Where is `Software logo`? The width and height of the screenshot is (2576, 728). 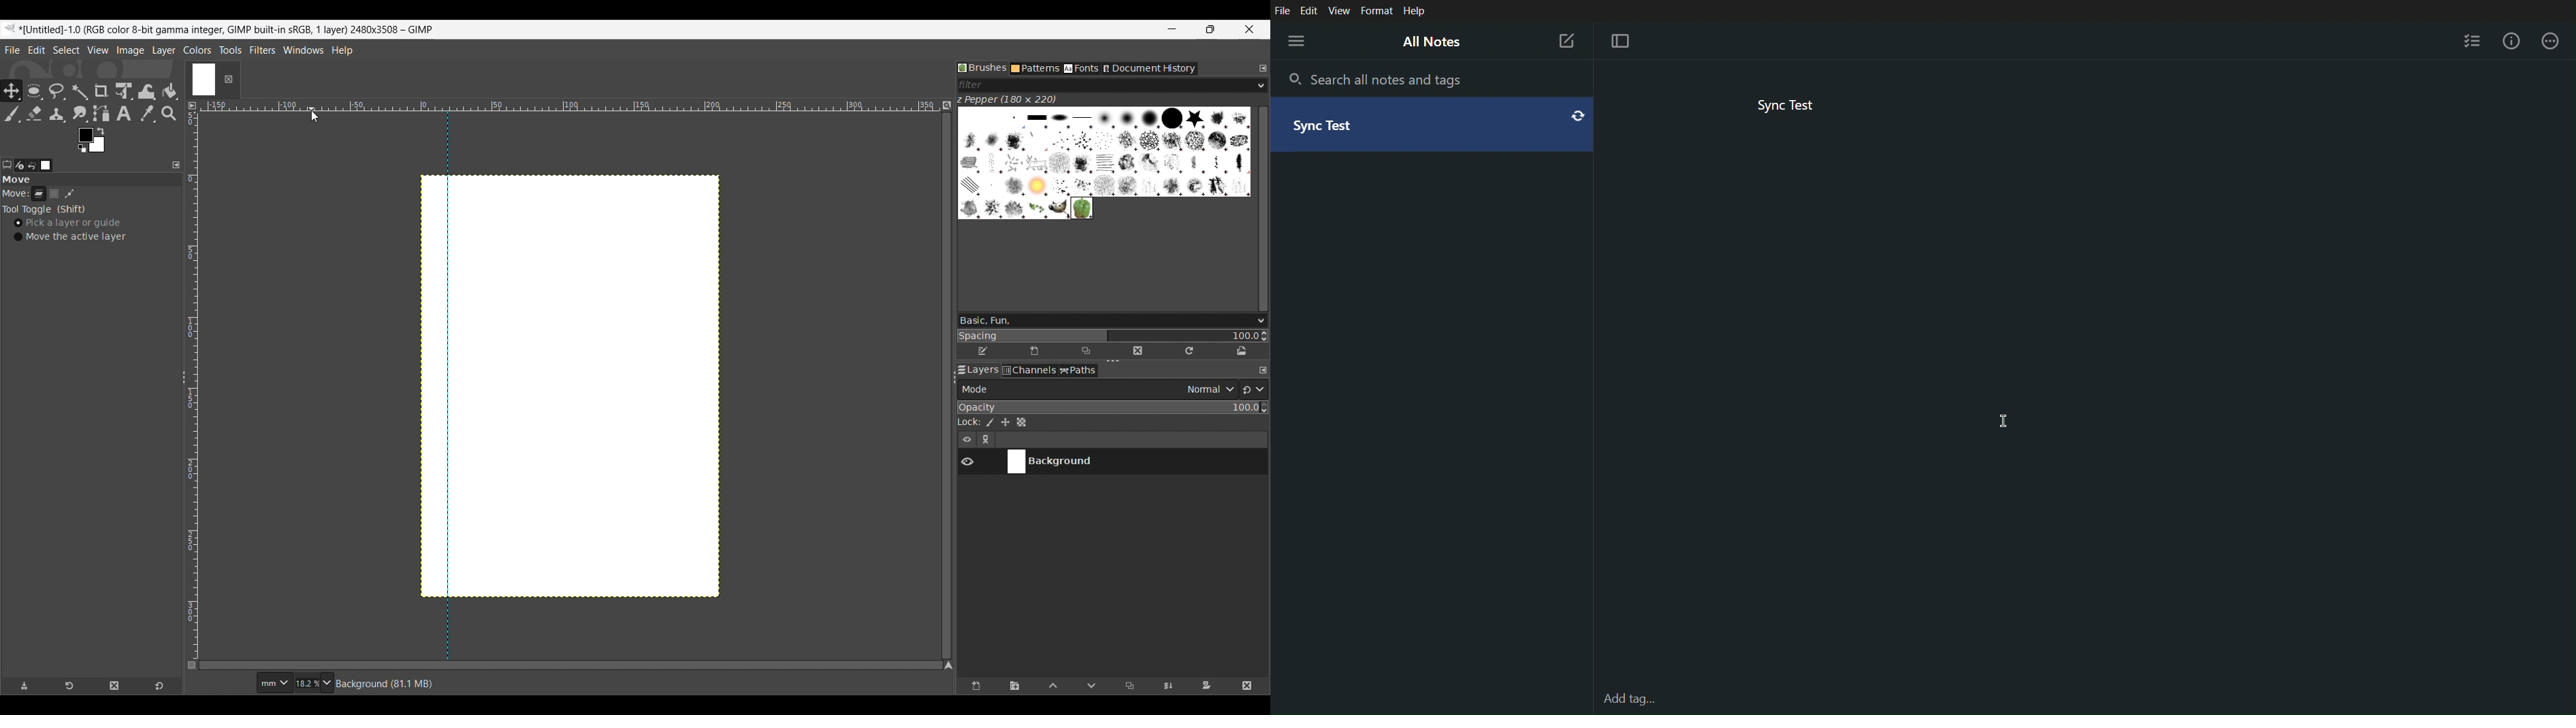
Software logo is located at coordinates (10, 28).